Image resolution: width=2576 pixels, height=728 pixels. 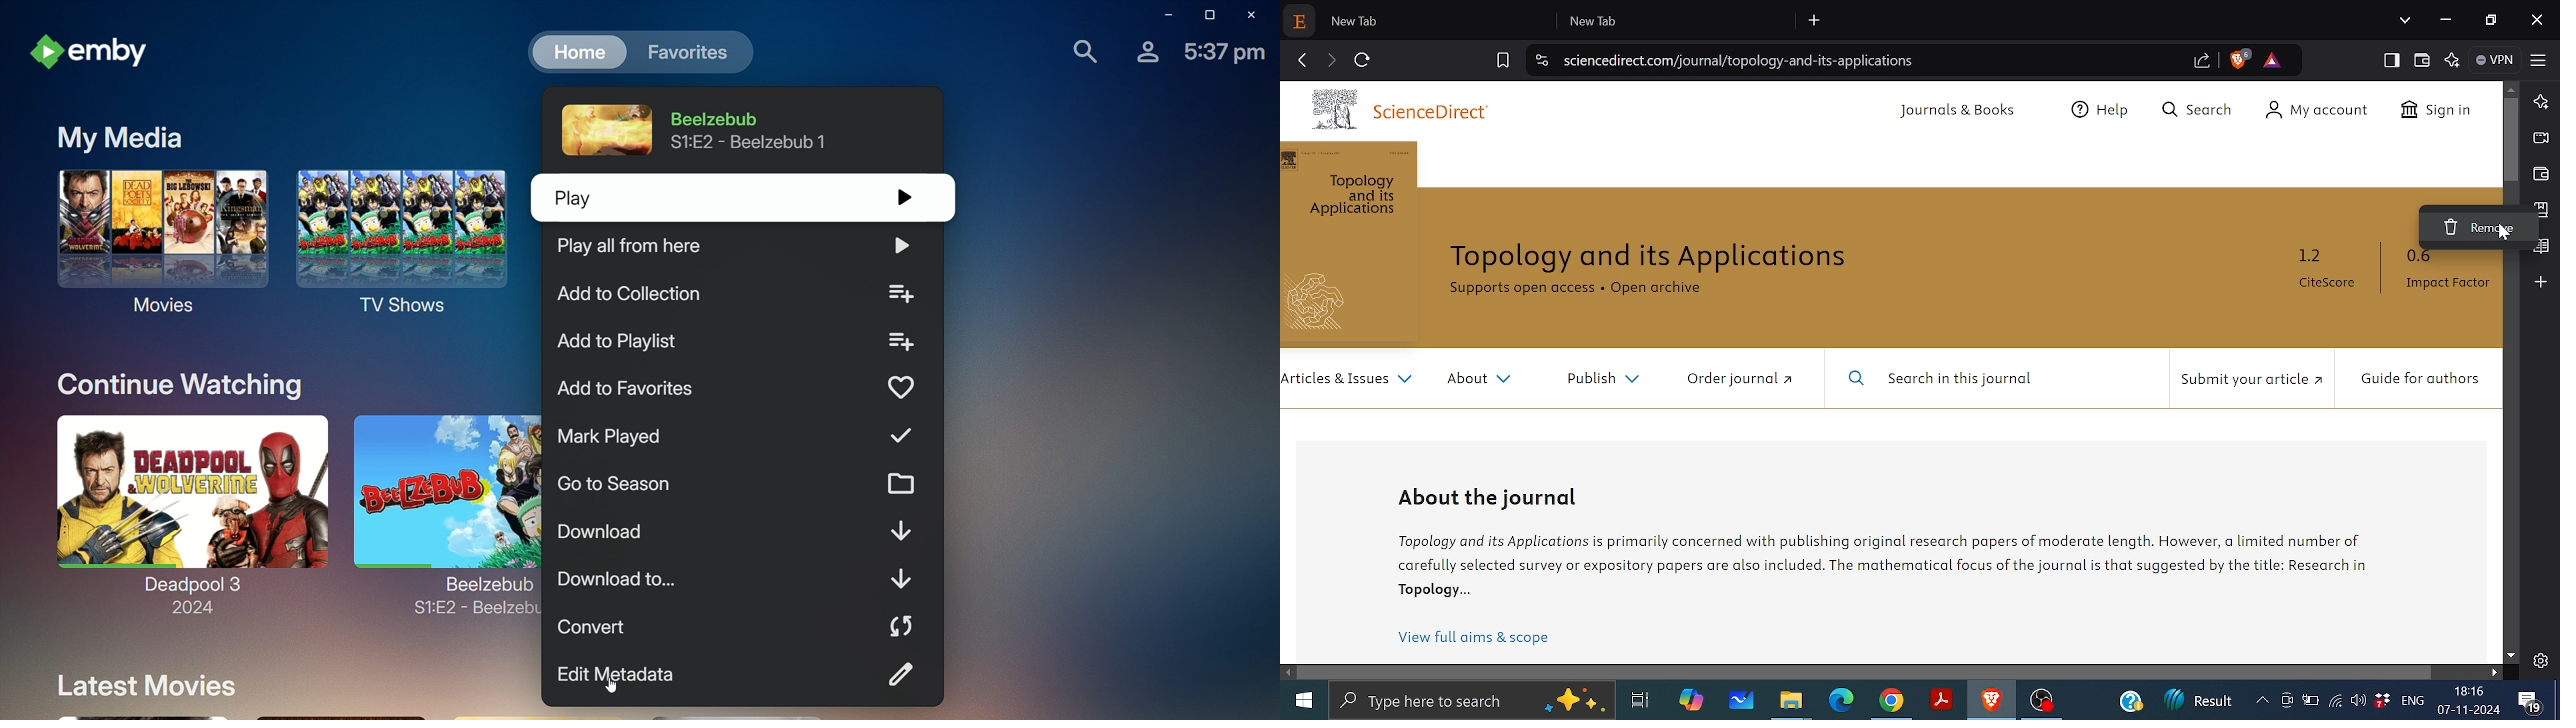 What do you see at coordinates (125, 135) in the screenshot?
I see `My Media` at bounding box center [125, 135].